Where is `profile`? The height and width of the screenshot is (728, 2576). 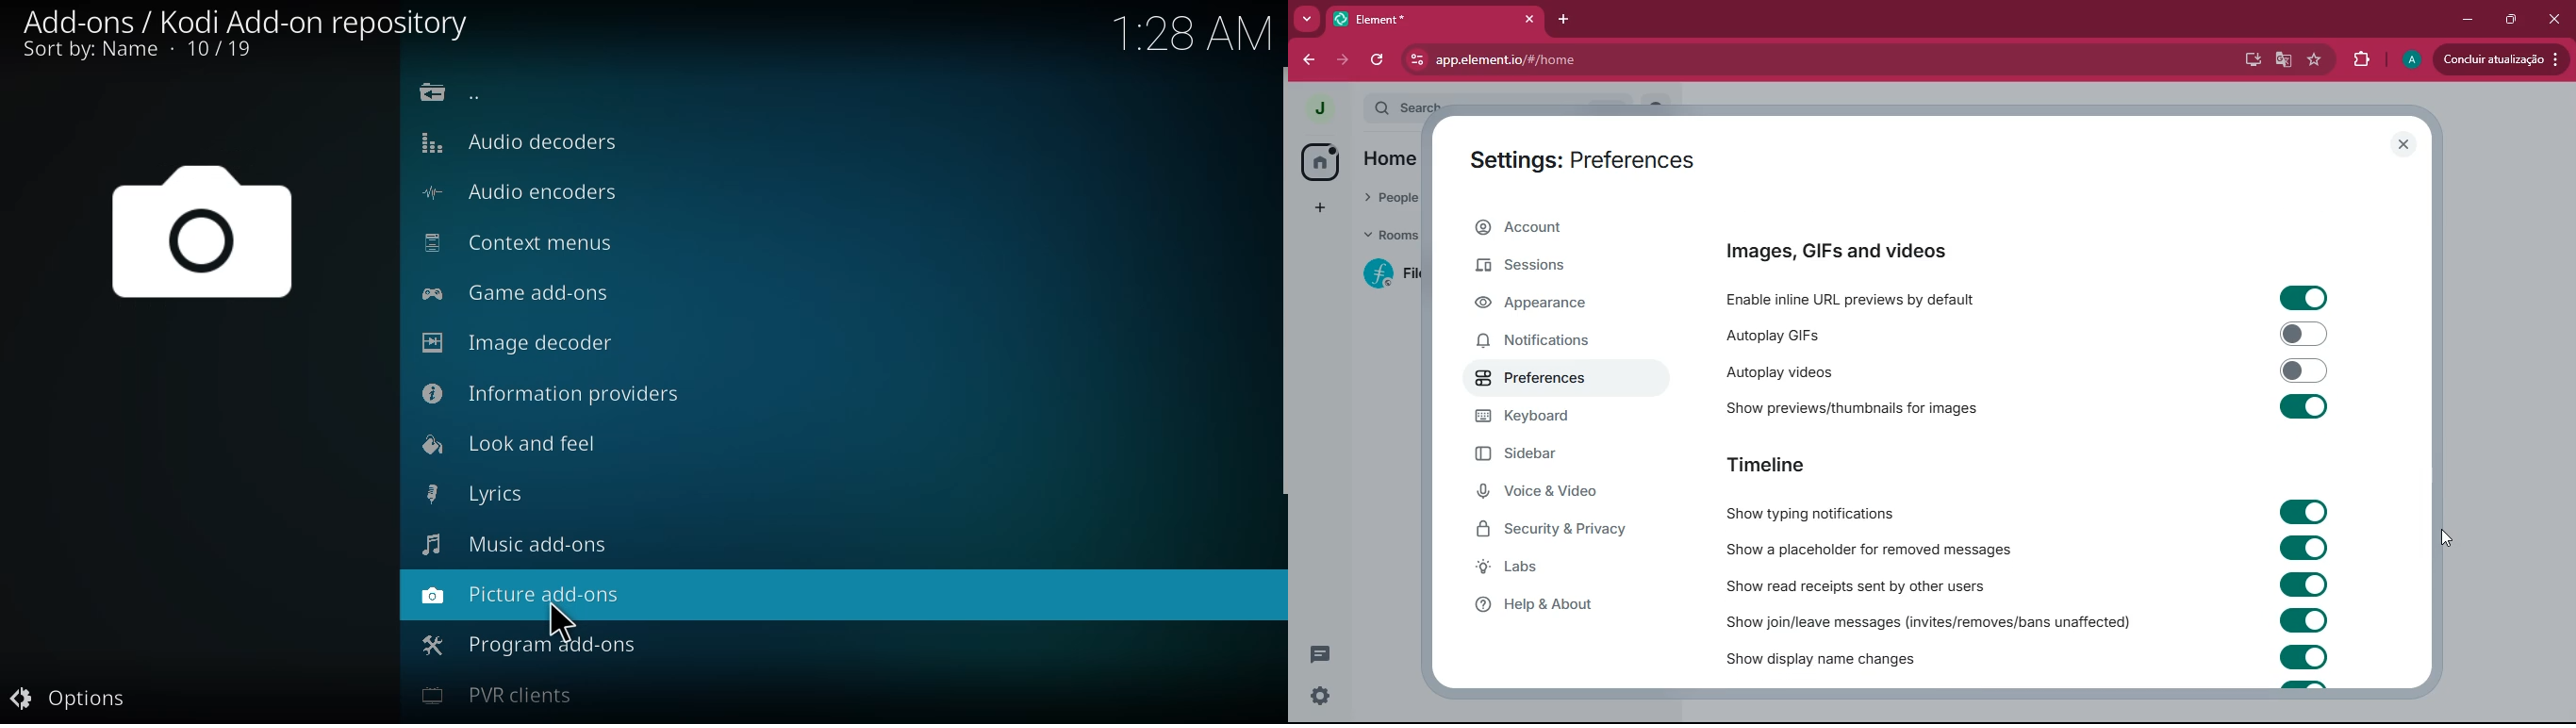 profile is located at coordinates (2410, 60).